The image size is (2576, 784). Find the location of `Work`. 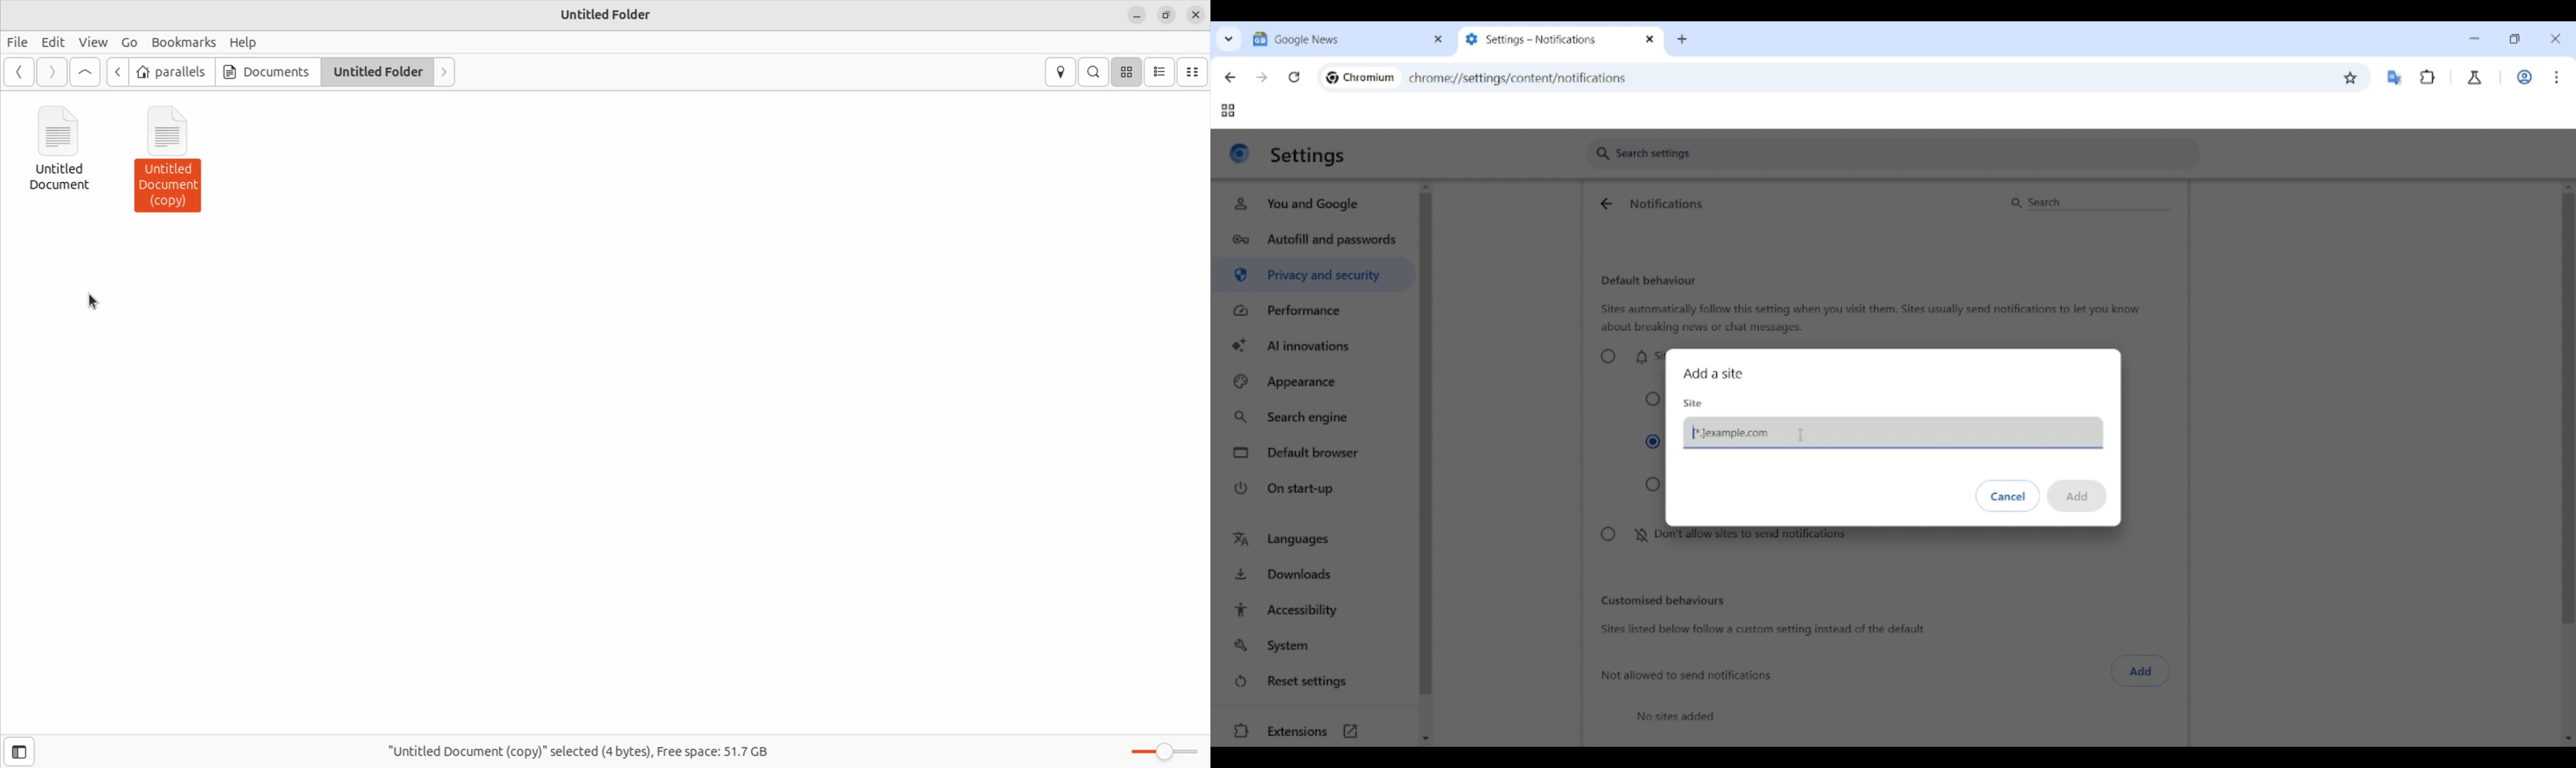

Work is located at coordinates (2524, 77).